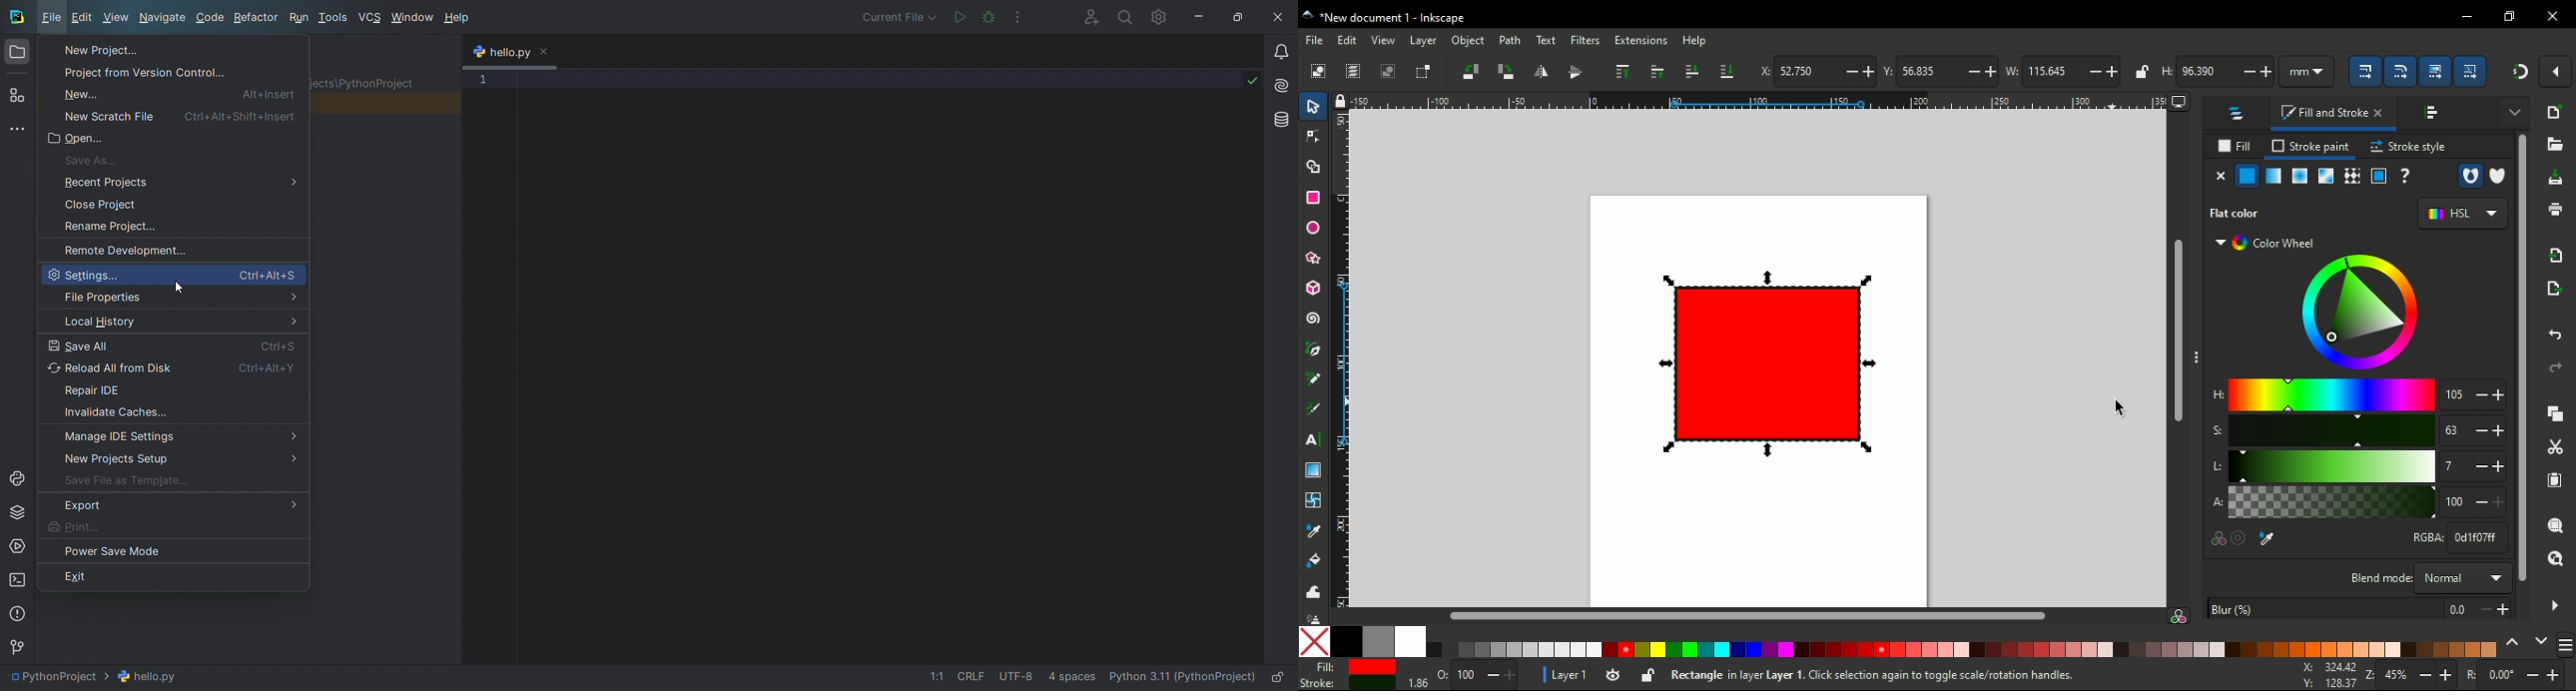  What do you see at coordinates (1314, 228) in the screenshot?
I see `ellipse/arc tool` at bounding box center [1314, 228].